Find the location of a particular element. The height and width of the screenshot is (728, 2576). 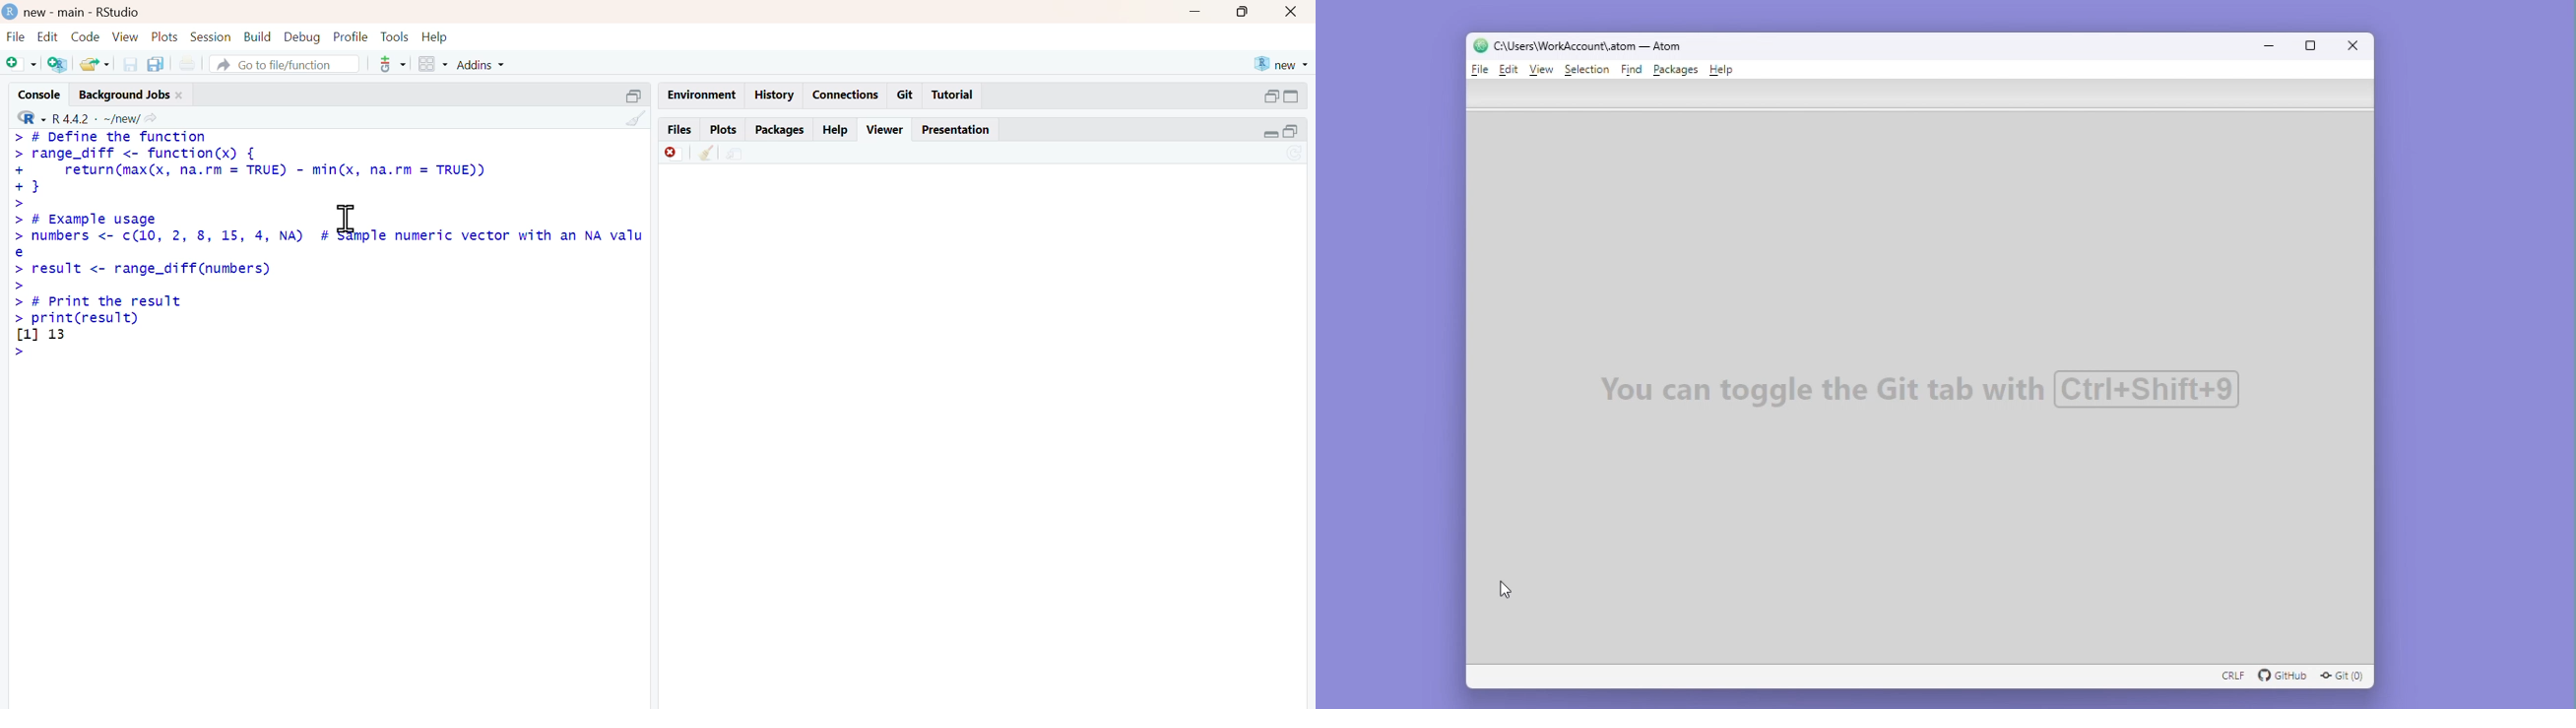

open in separate window is located at coordinates (1273, 96).